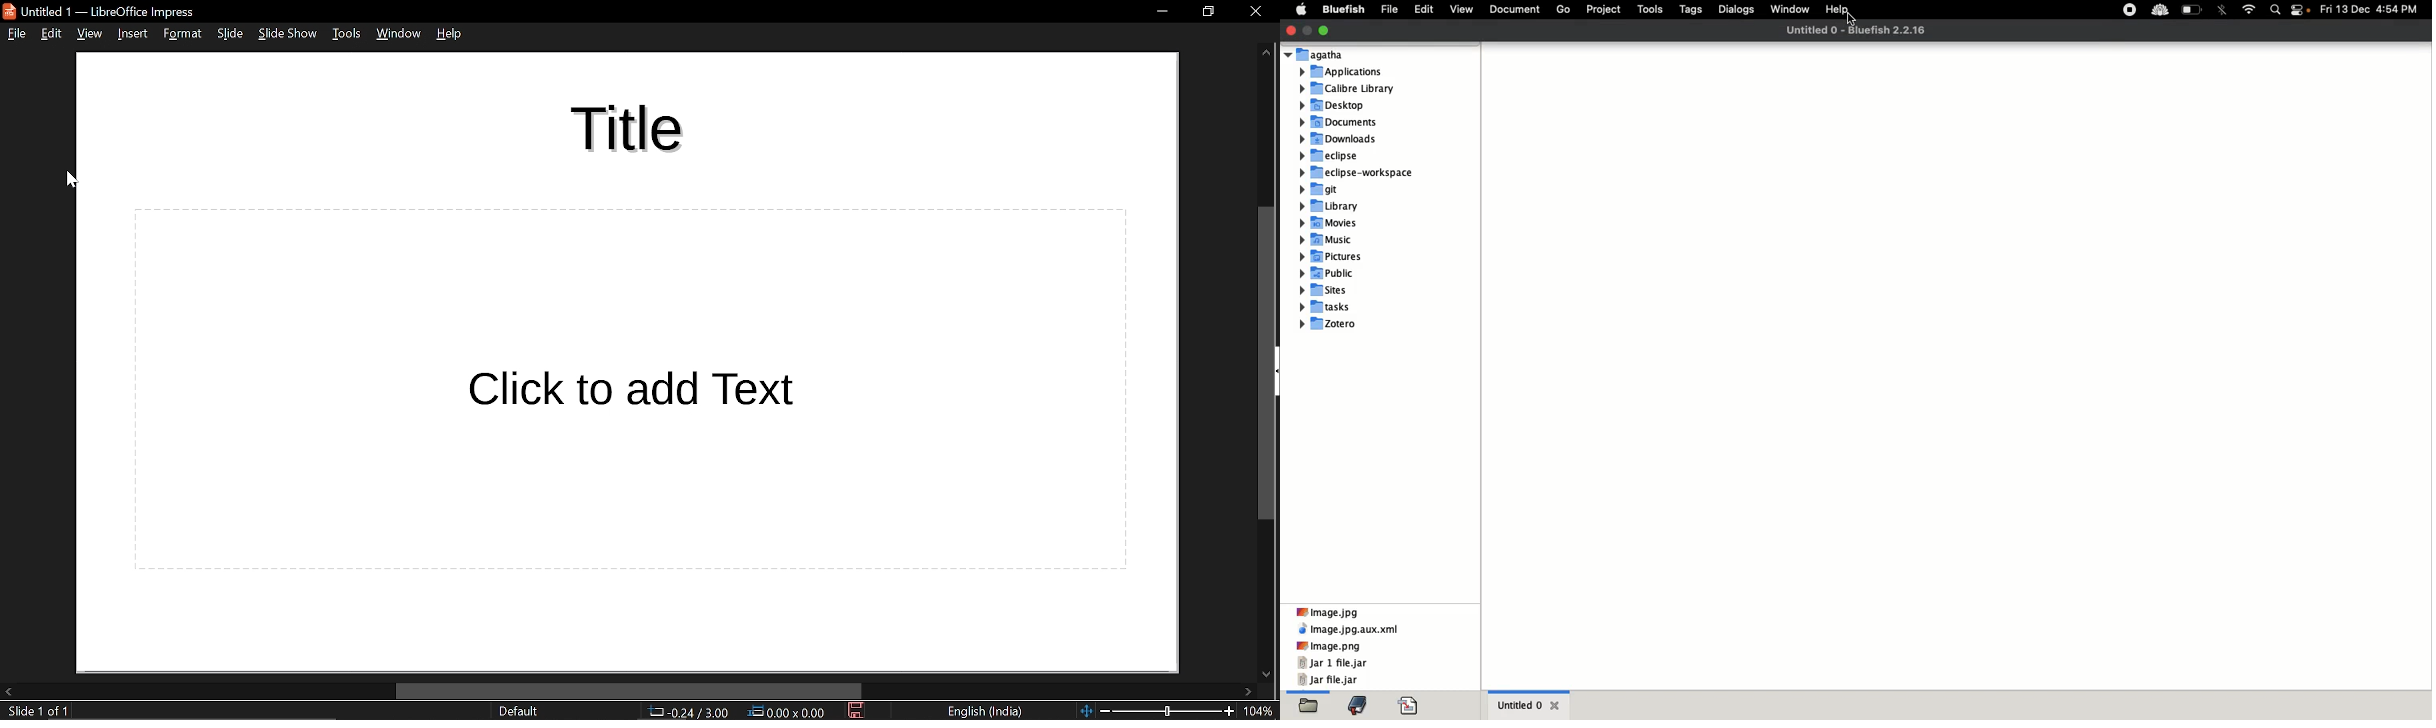  I want to click on Tools, so click(1650, 10).